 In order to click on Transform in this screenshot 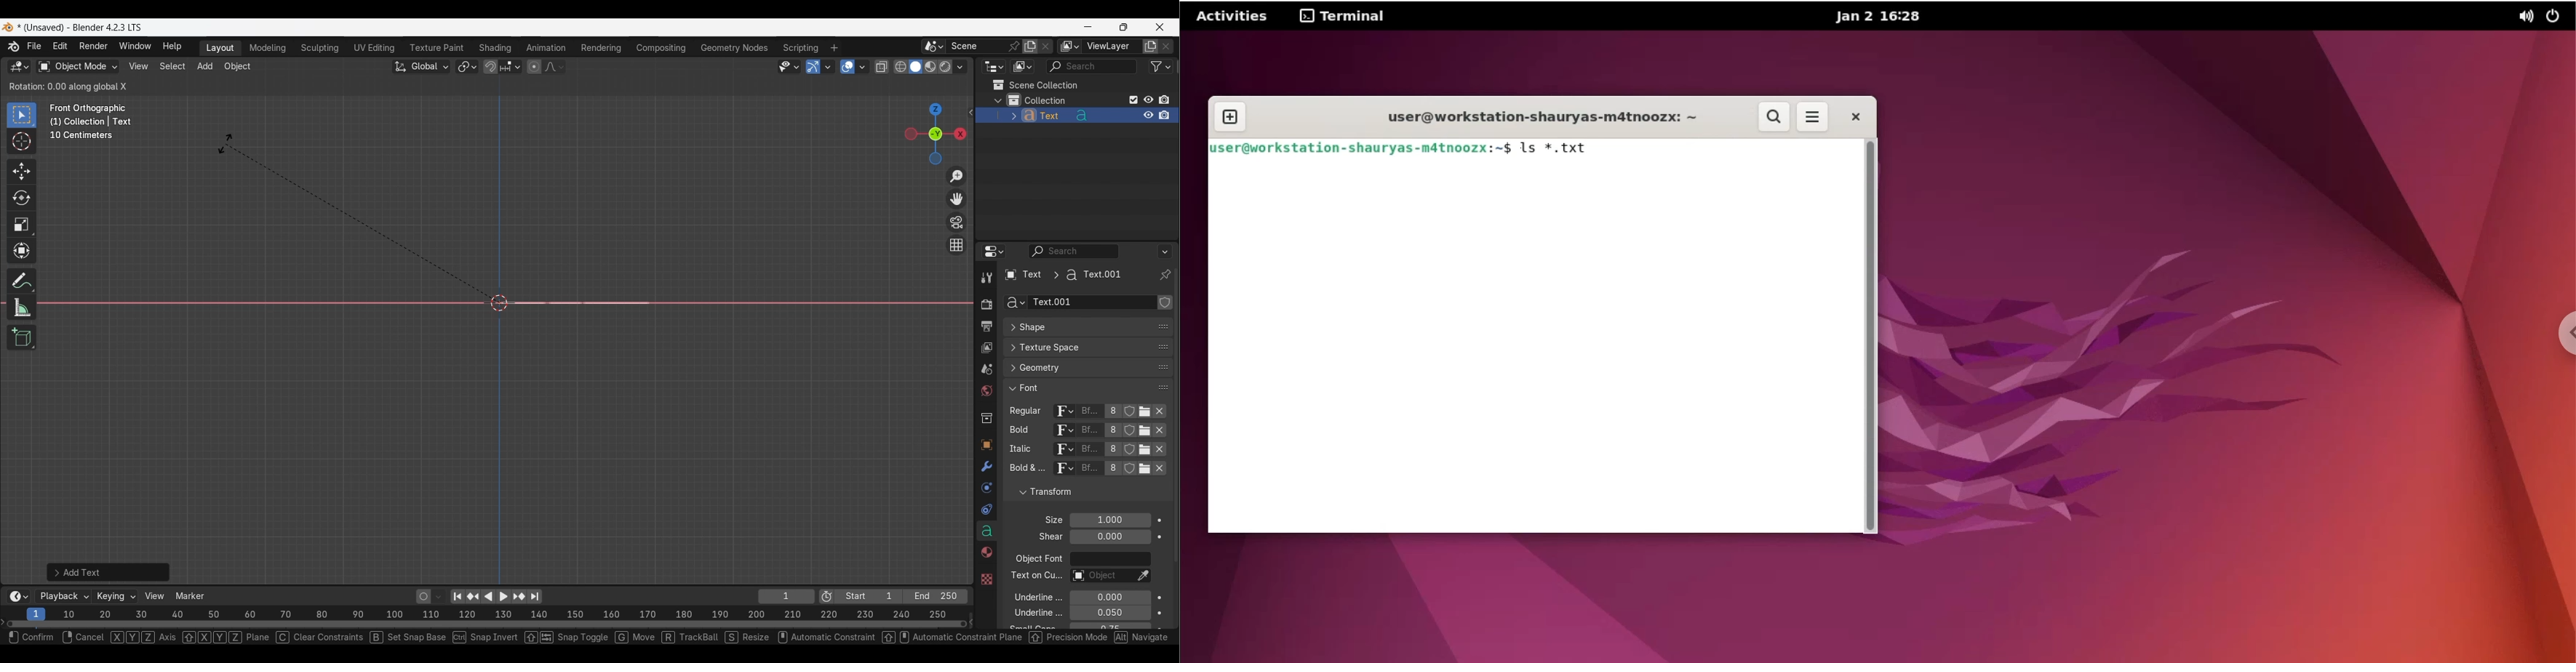, I will do `click(21, 252)`.